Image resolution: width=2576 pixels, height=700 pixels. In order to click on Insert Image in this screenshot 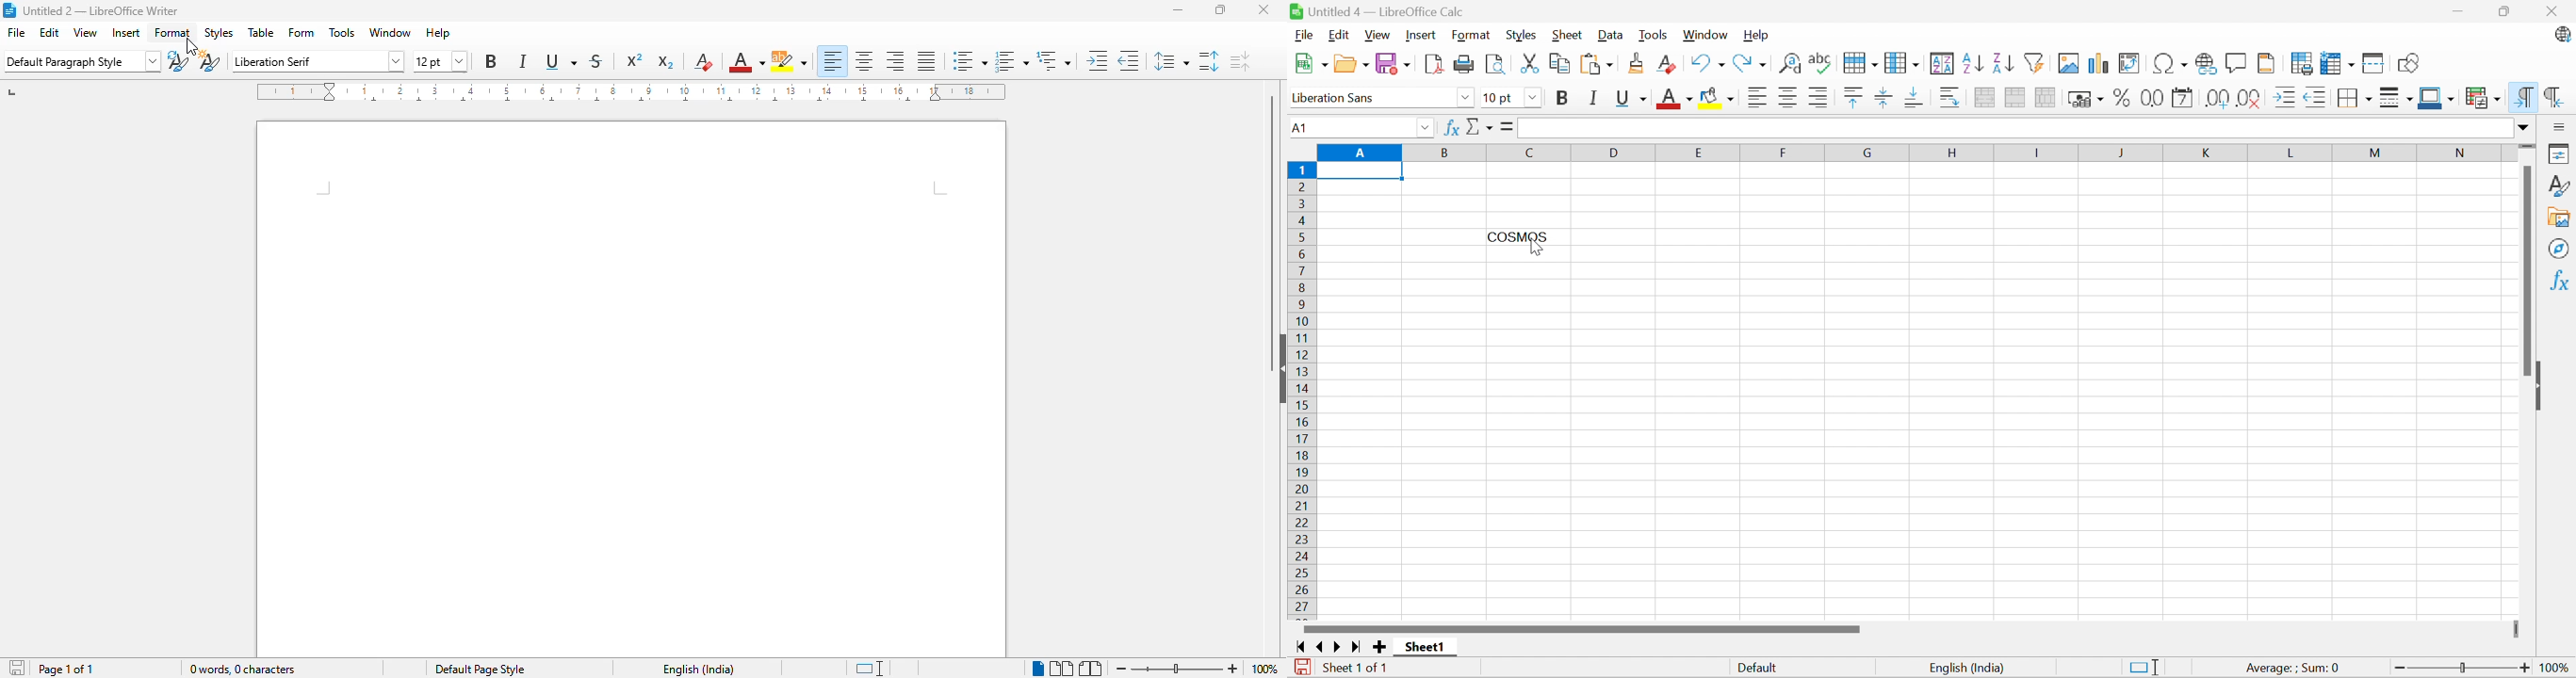, I will do `click(2070, 63)`.